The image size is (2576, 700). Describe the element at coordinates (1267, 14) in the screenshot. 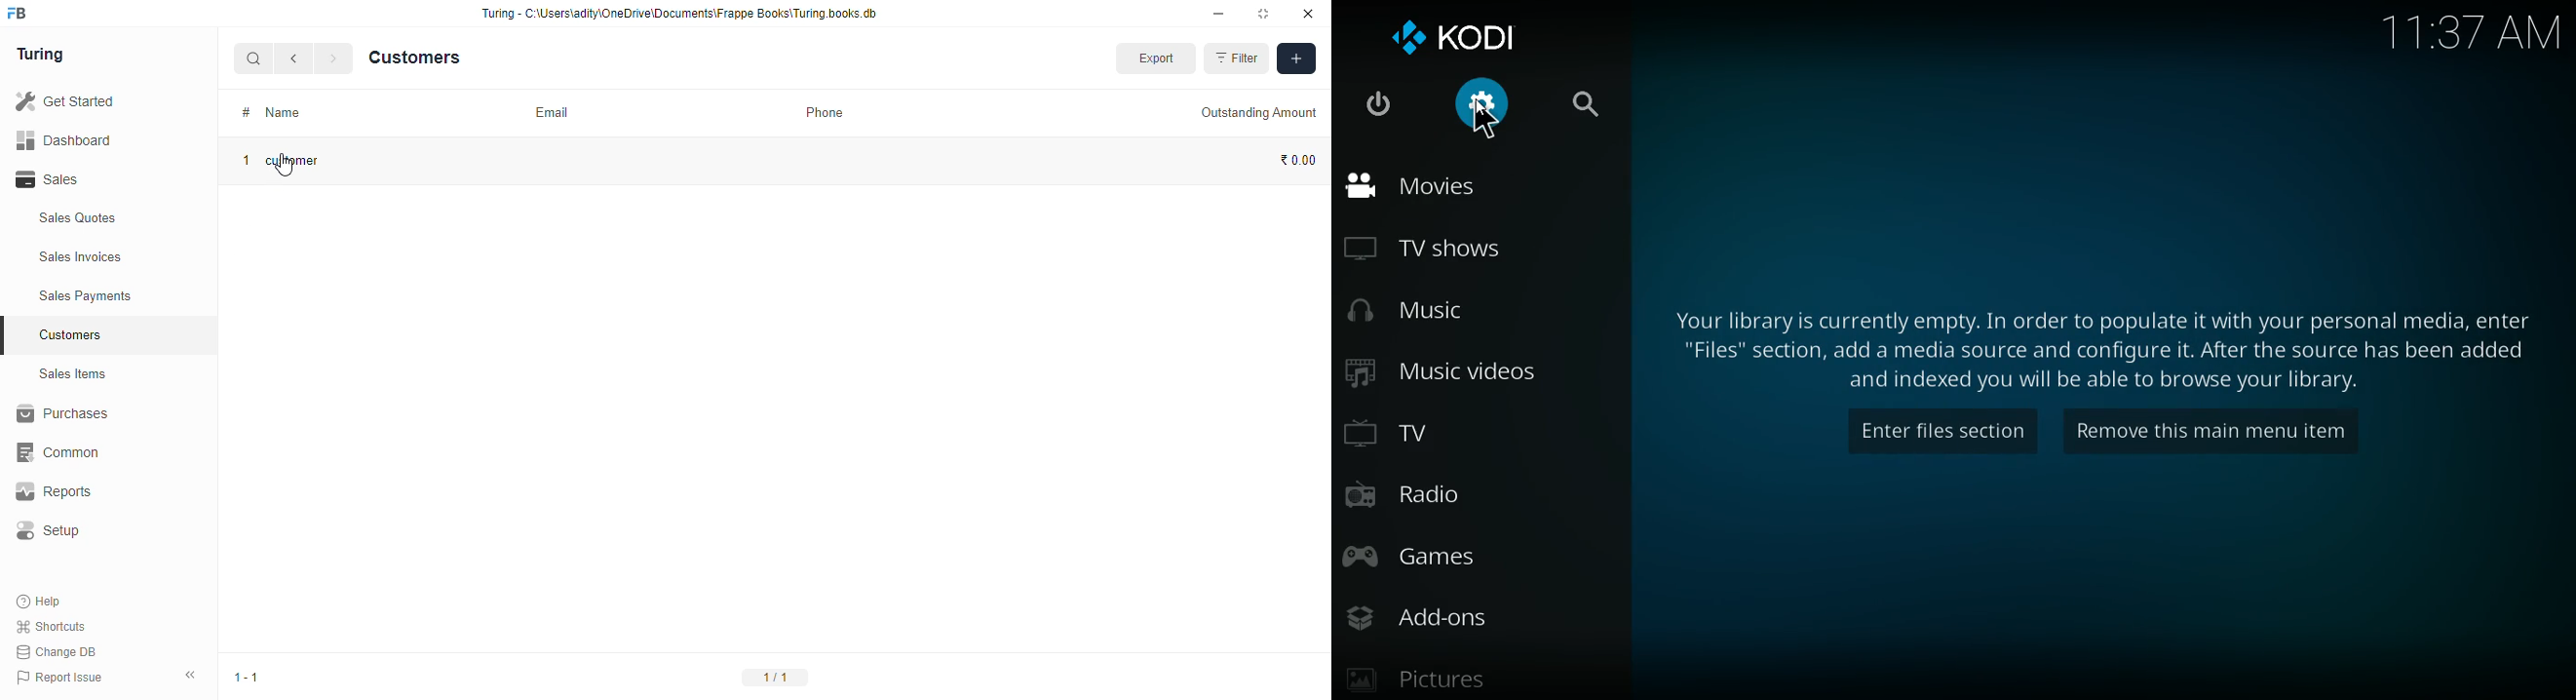

I see `maximise` at that location.